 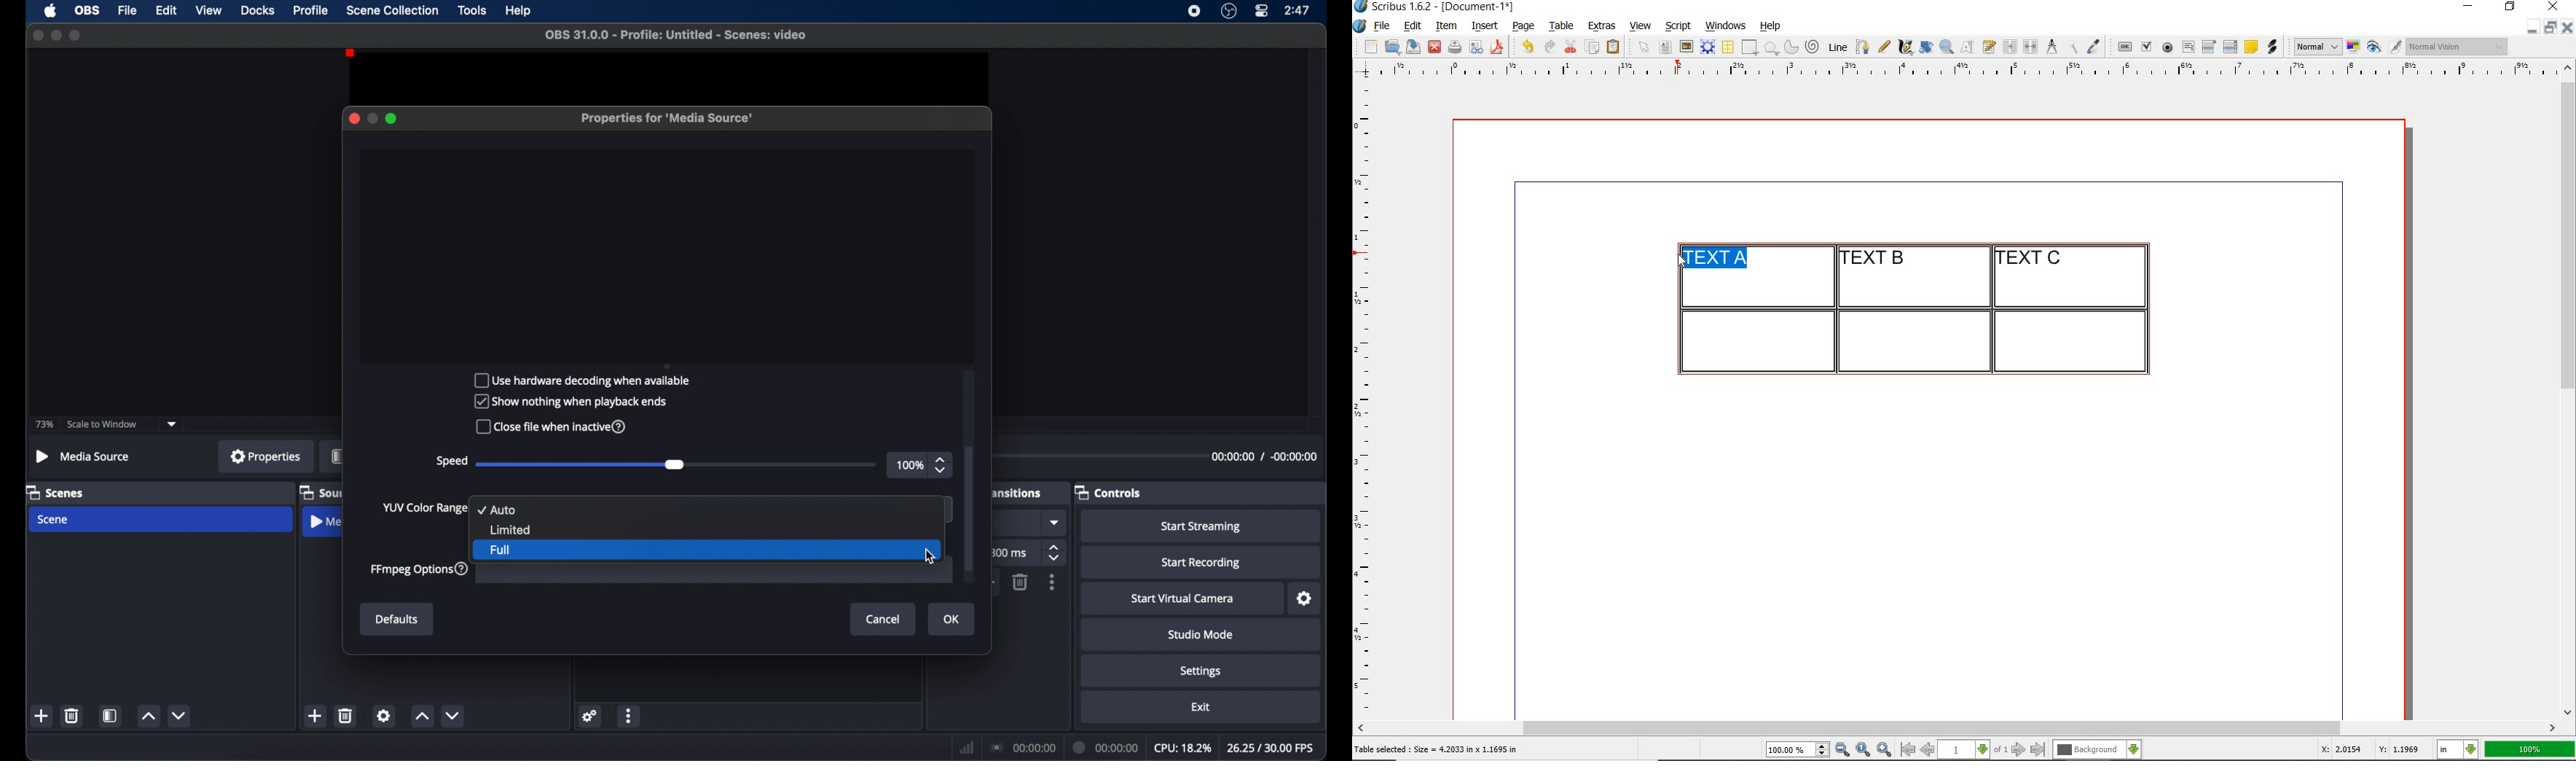 I want to click on print, so click(x=1454, y=47).